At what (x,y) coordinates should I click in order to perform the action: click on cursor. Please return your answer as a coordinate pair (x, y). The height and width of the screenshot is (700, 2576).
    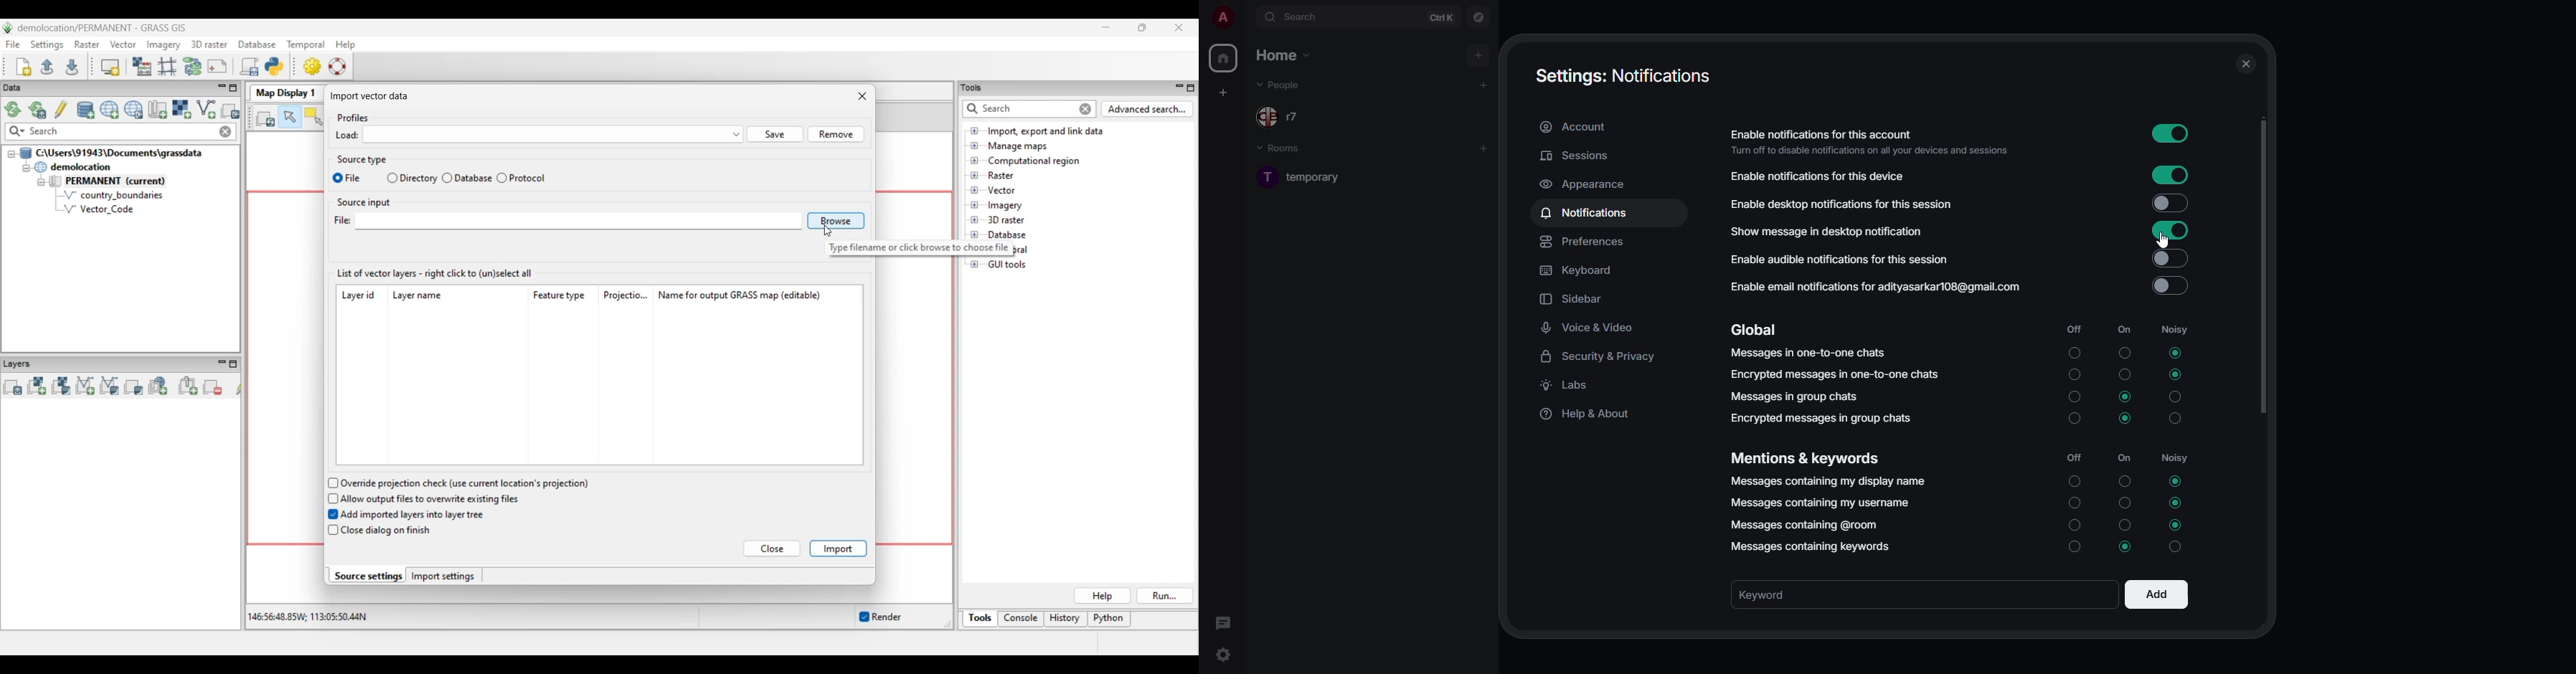
    Looking at the image, I should click on (2159, 242).